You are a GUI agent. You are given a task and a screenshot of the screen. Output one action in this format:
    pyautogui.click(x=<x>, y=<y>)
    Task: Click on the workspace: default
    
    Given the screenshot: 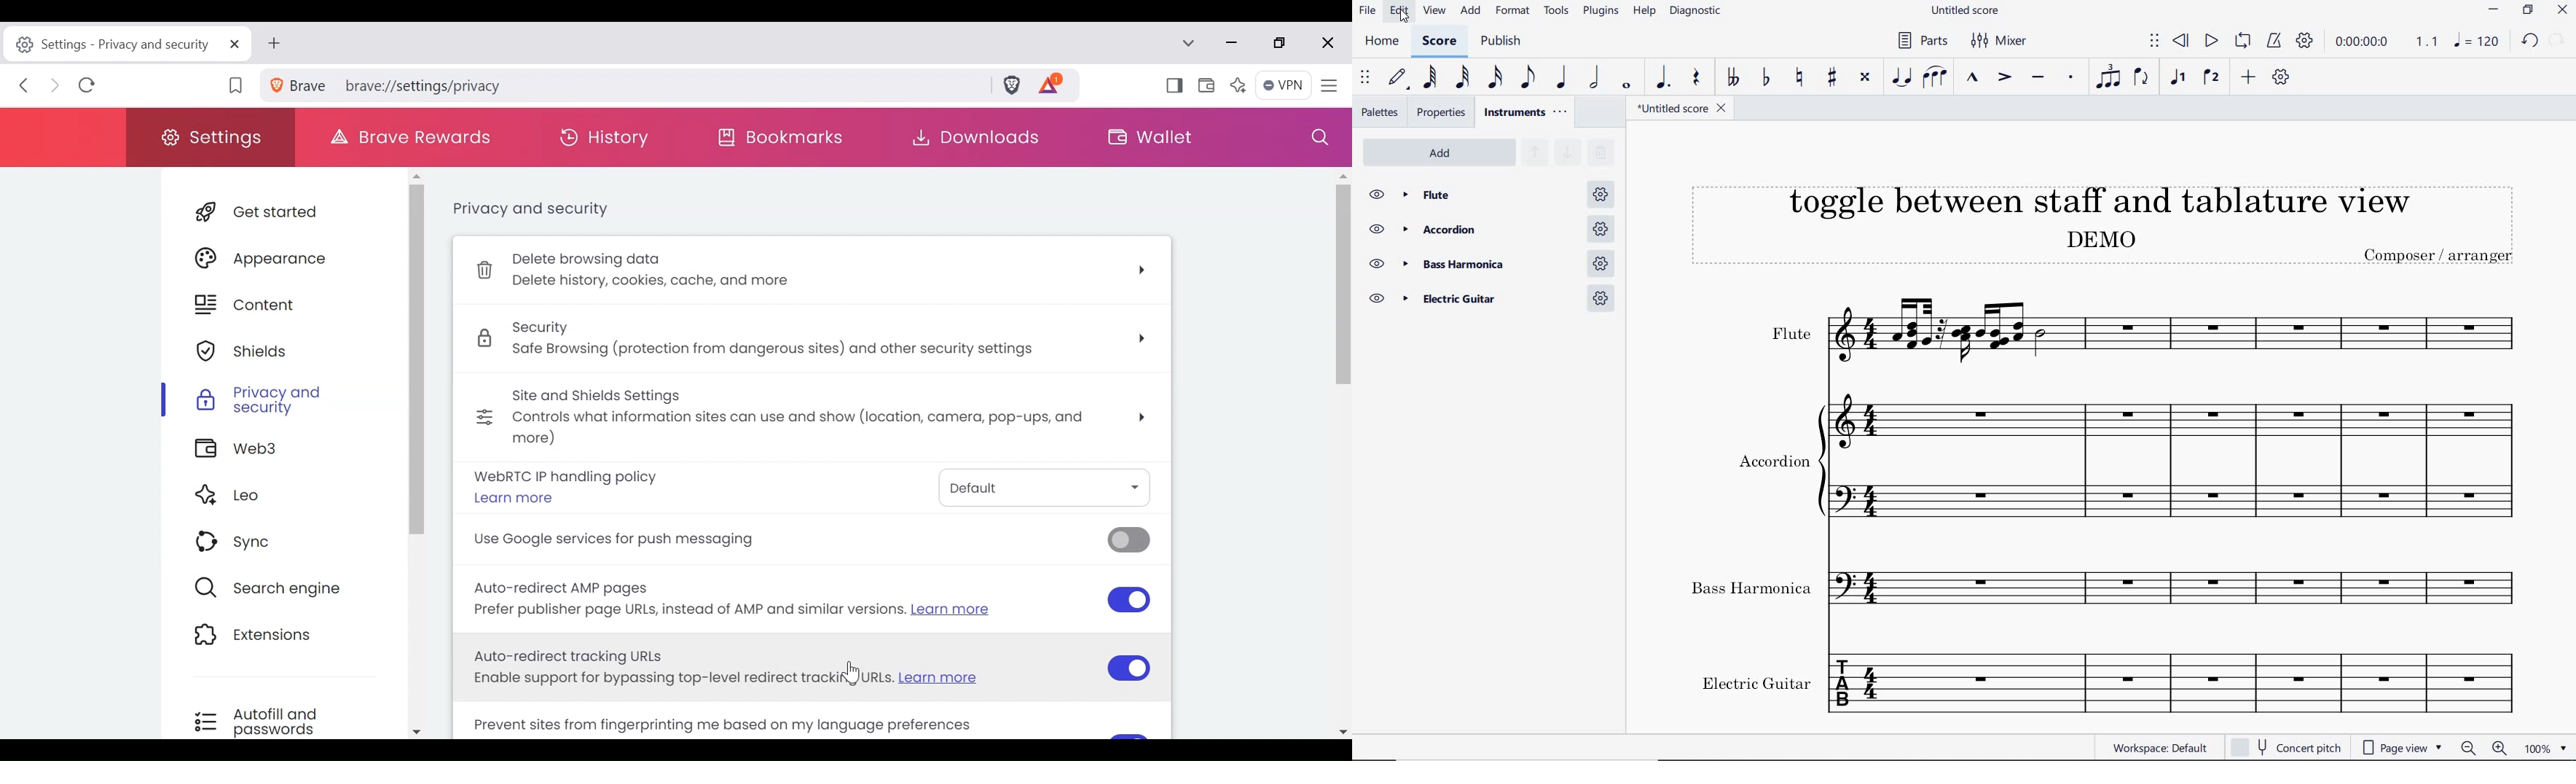 What is the action you would take?
    pyautogui.click(x=2161, y=747)
    